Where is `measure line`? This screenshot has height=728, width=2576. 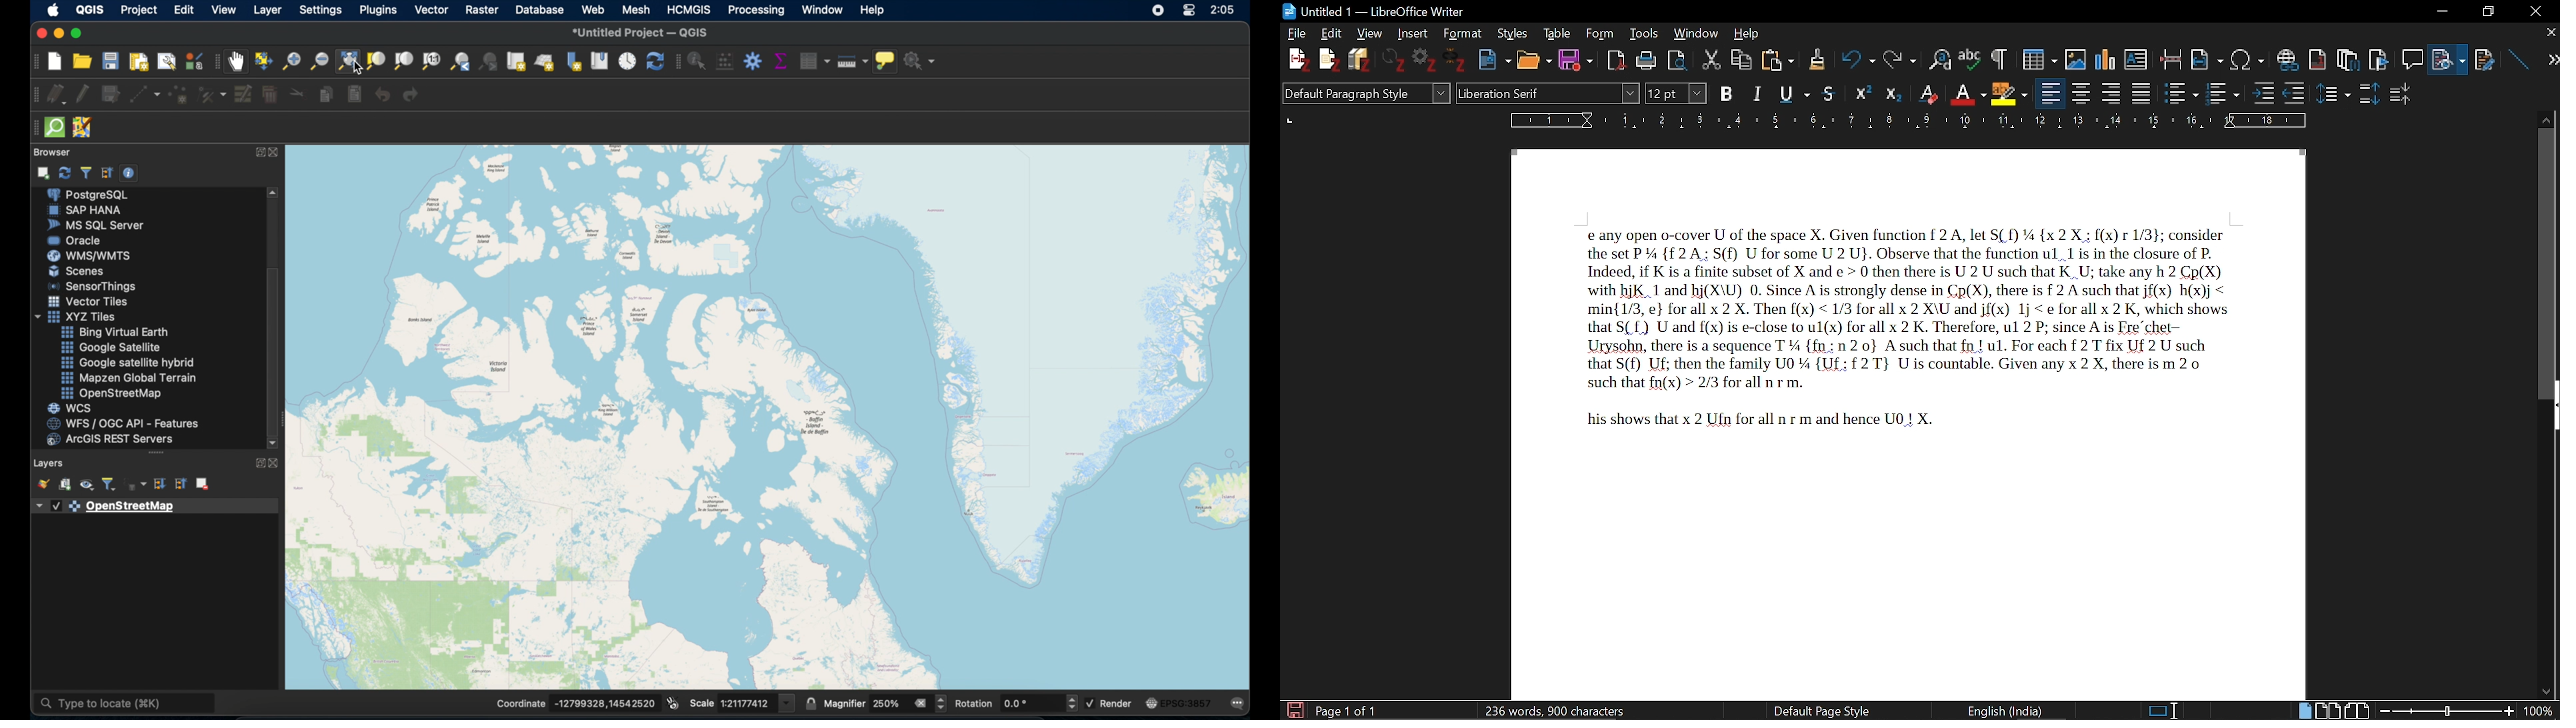
measure line is located at coordinates (853, 62).